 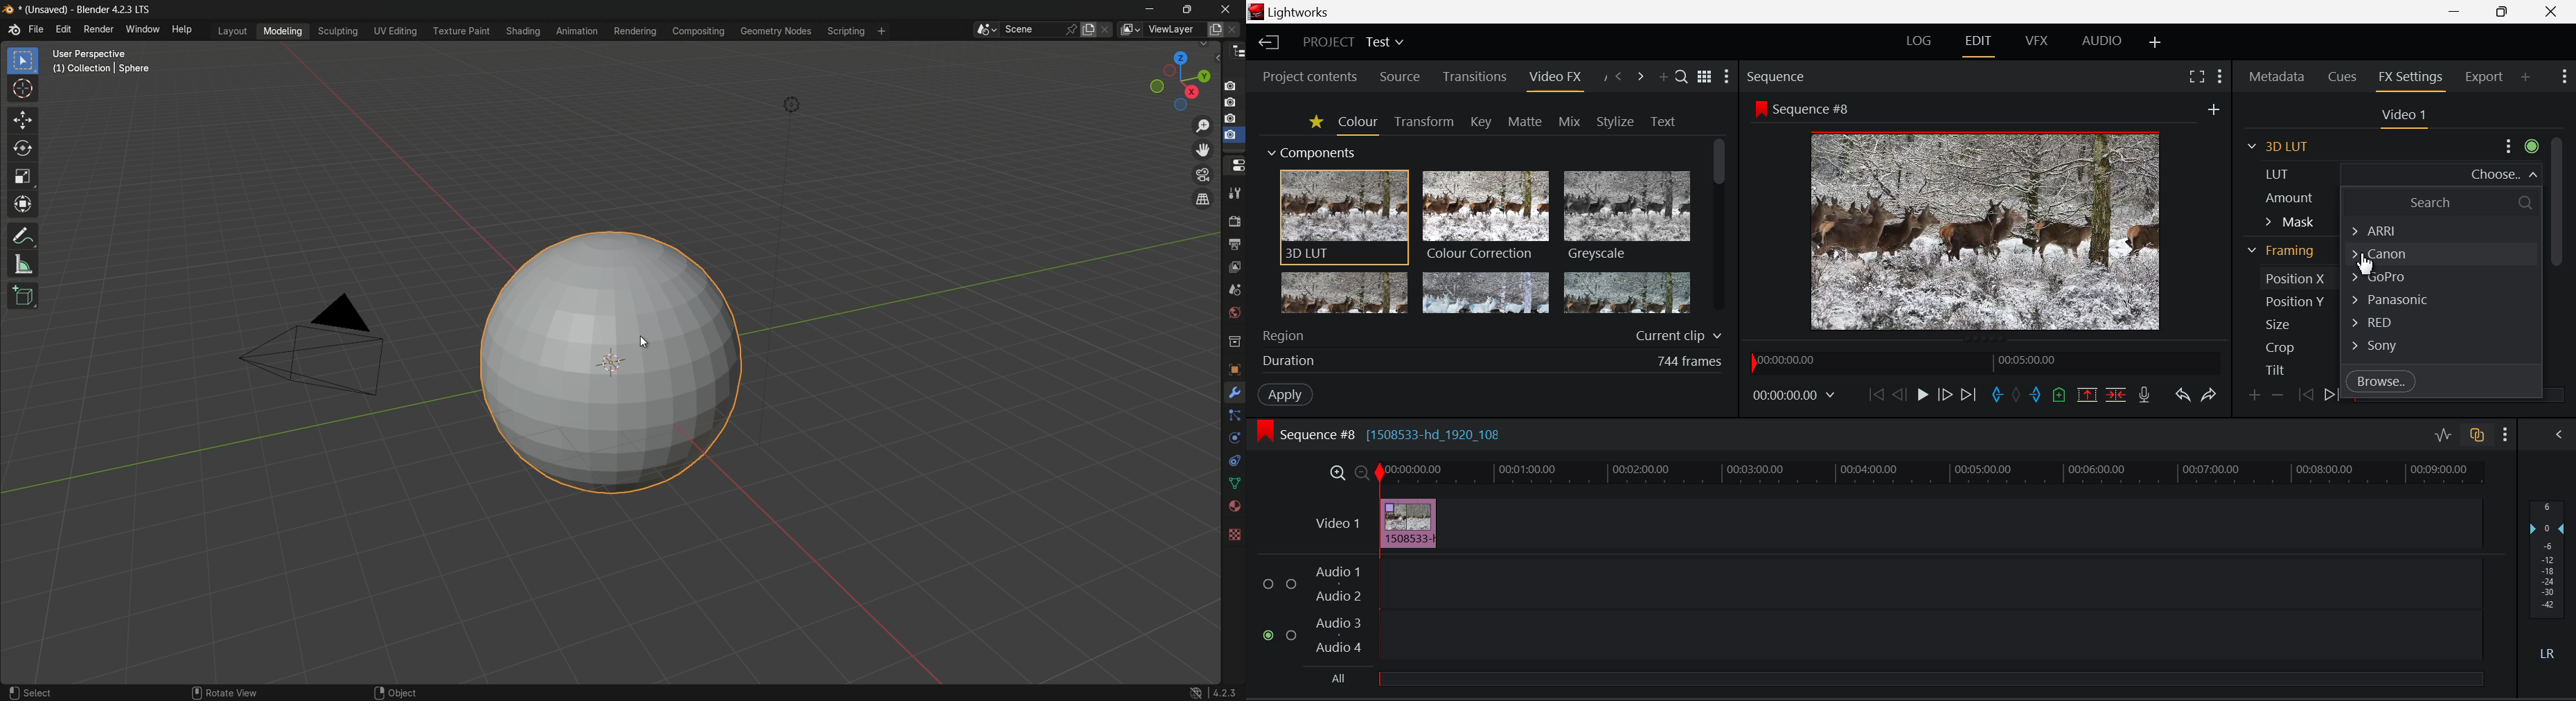 What do you see at coordinates (1340, 623) in the screenshot?
I see `Audio 3` at bounding box center [1340, 623].